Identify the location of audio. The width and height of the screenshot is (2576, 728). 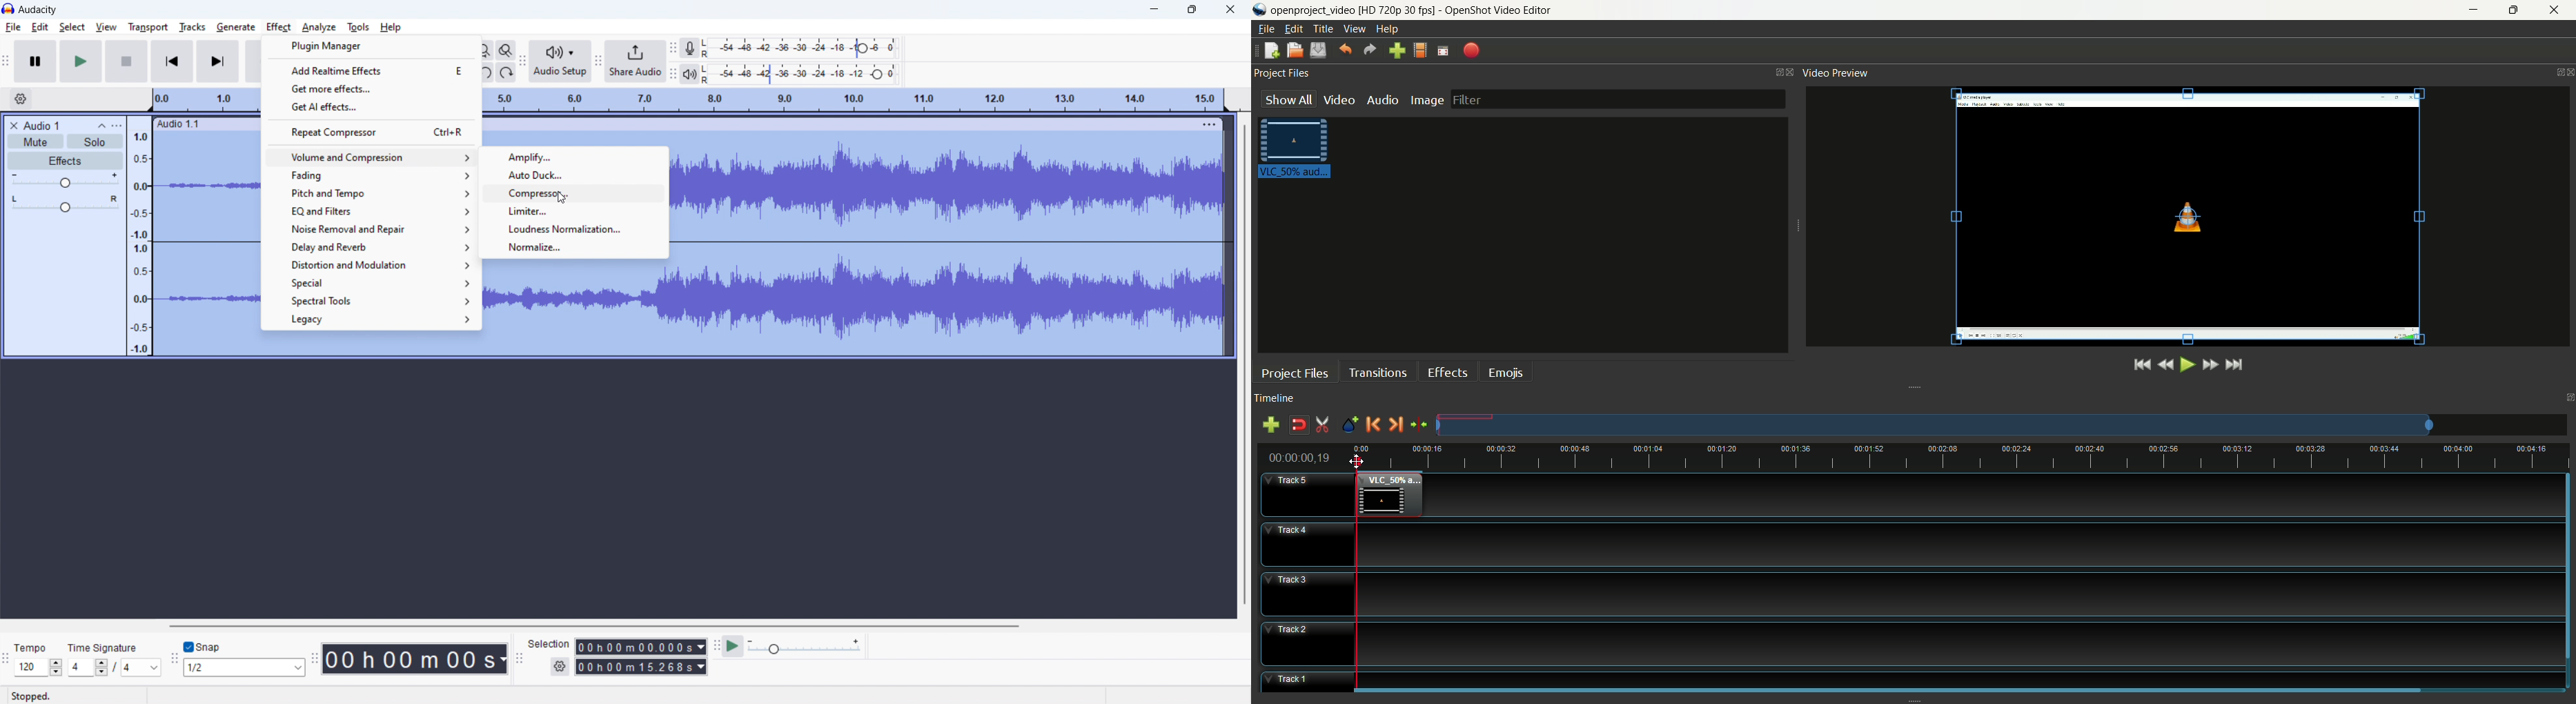
(1382, 99).